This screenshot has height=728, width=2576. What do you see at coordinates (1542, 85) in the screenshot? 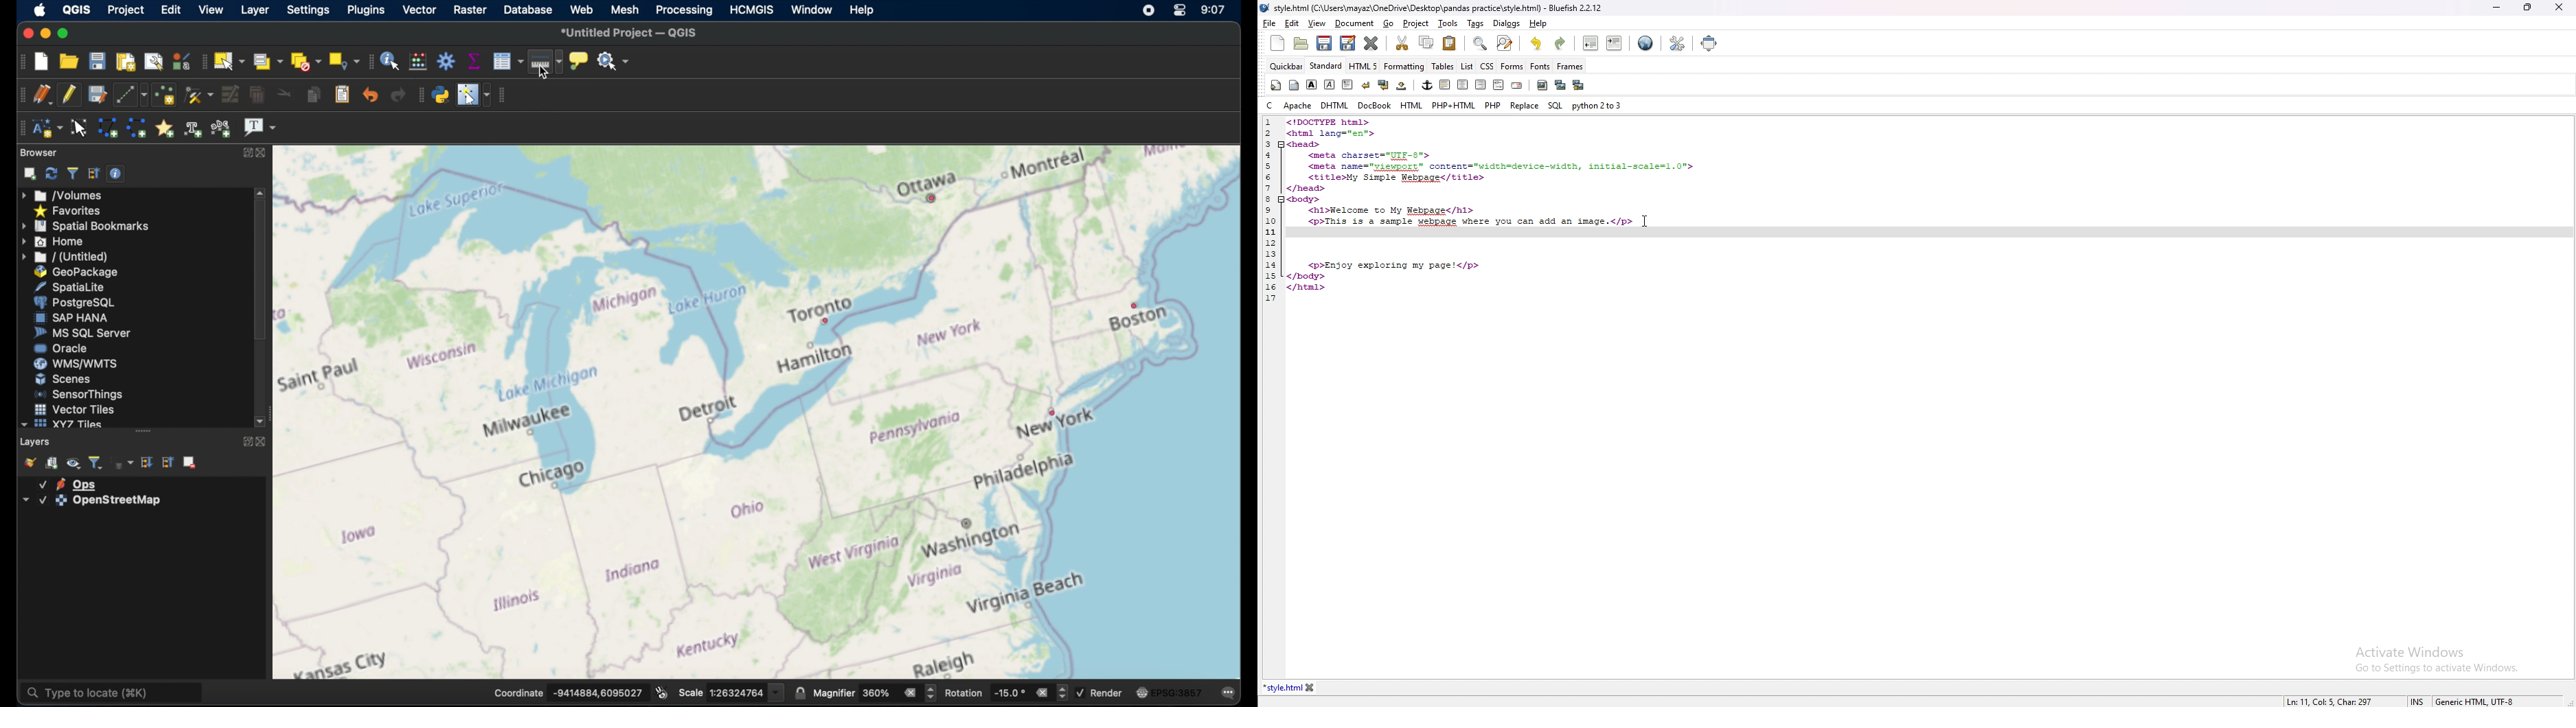
I see `insert image` at bounding box center [1542, 85].